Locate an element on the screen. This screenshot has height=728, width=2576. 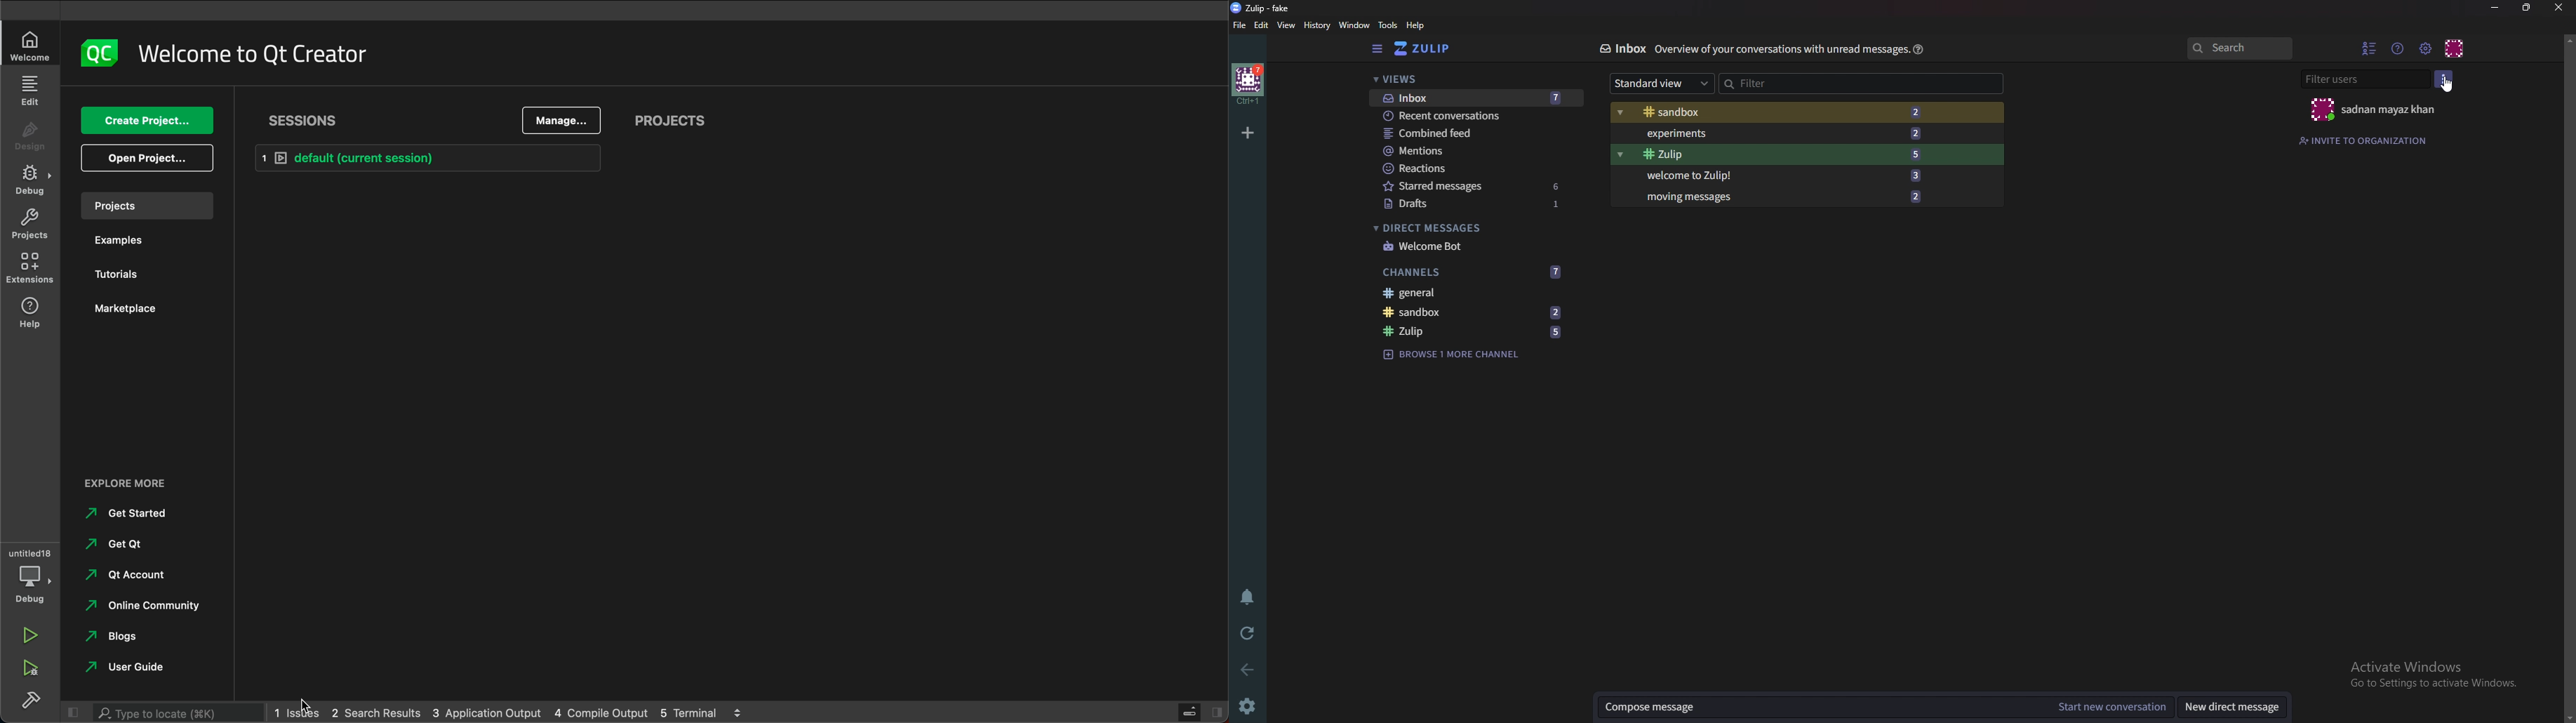
zulip is located at coordinates (1264, 8).